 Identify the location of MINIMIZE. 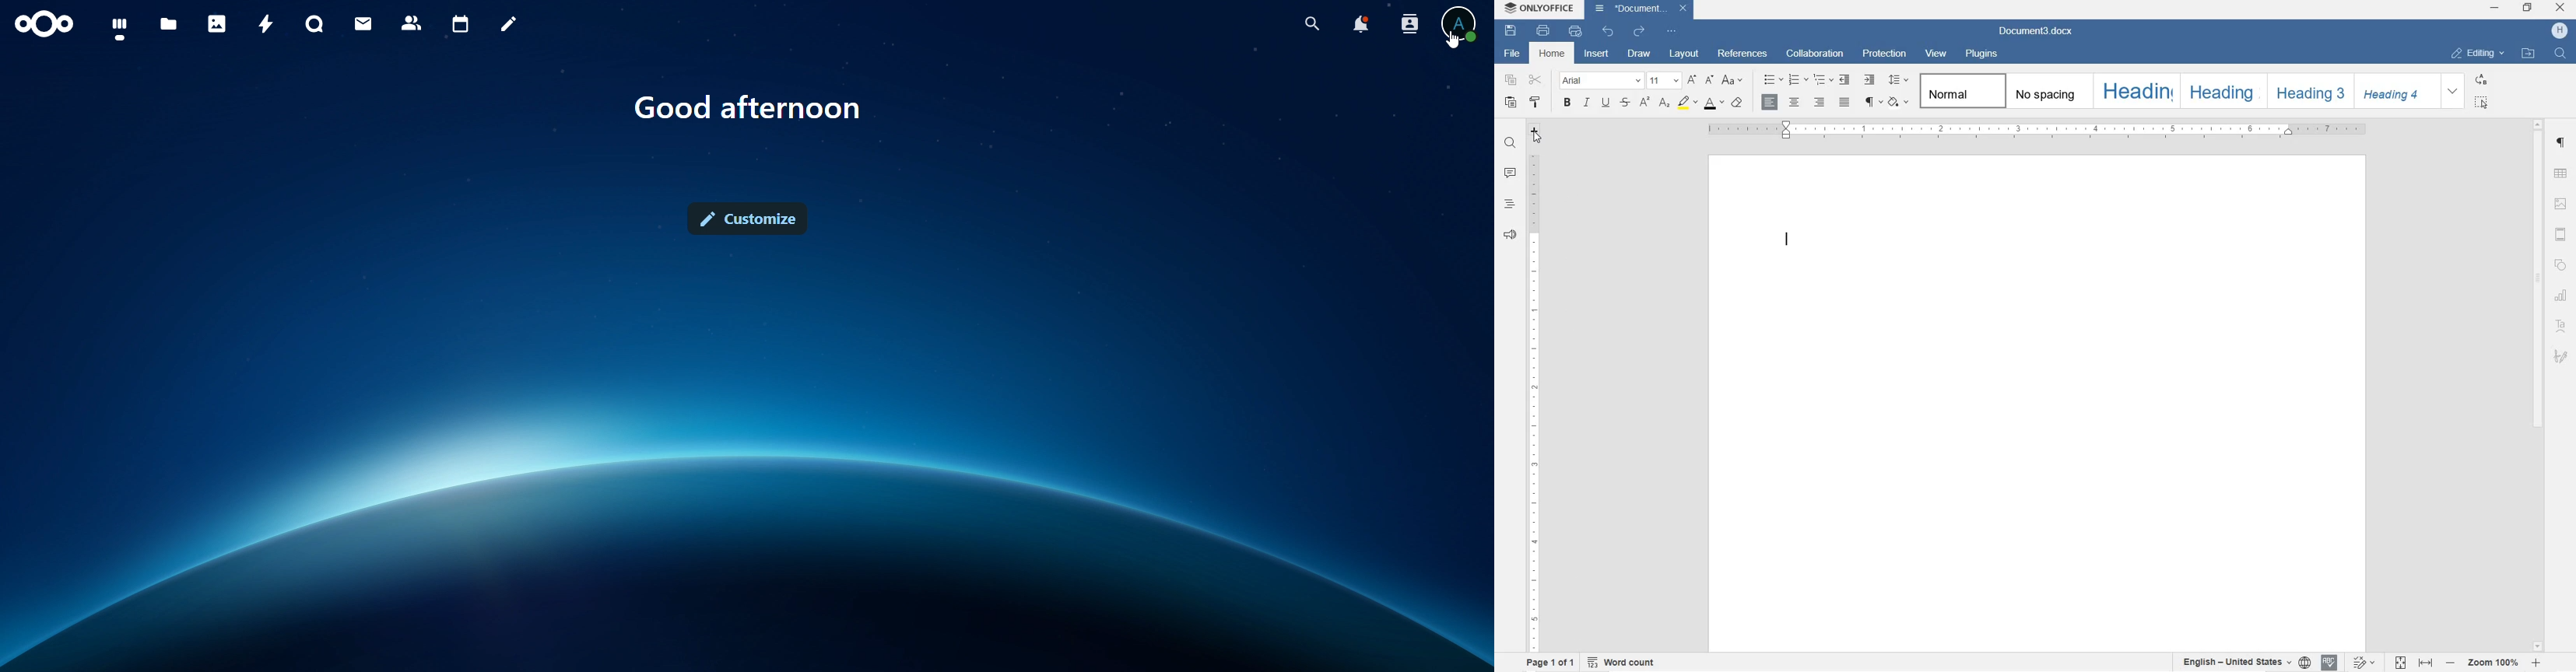
(2494, 8).